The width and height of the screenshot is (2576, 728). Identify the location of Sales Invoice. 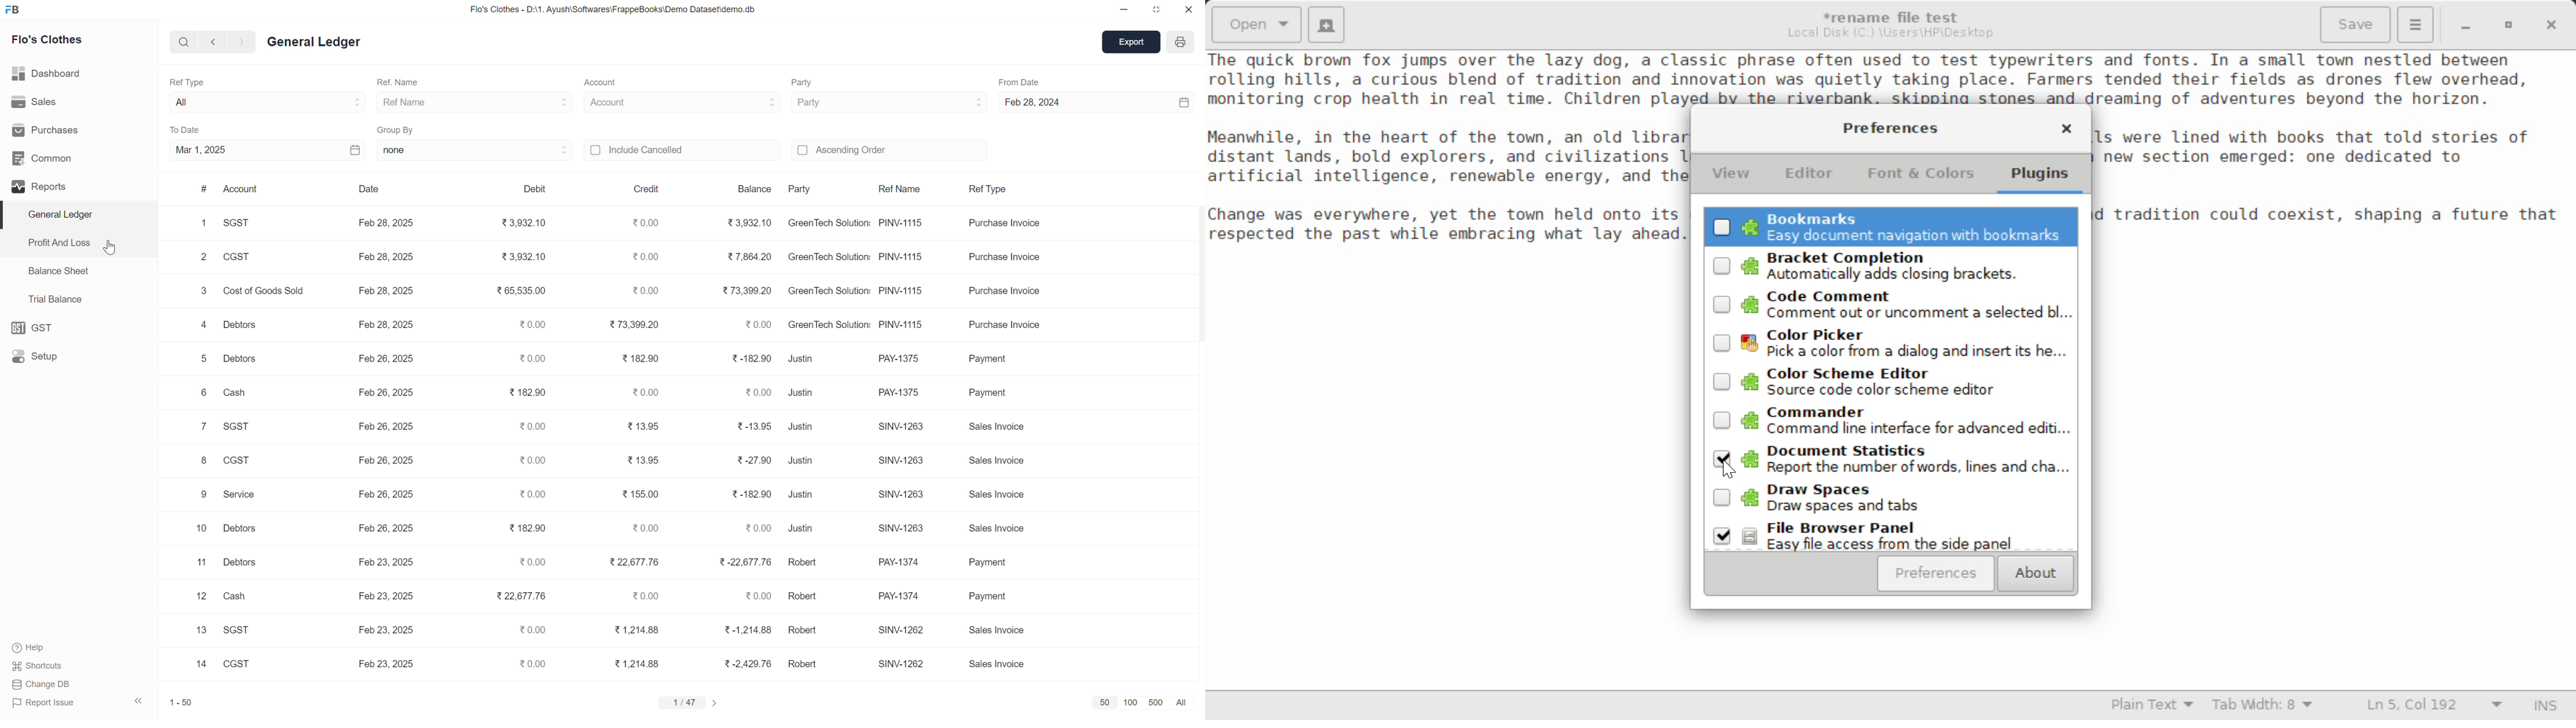
(994, 530).